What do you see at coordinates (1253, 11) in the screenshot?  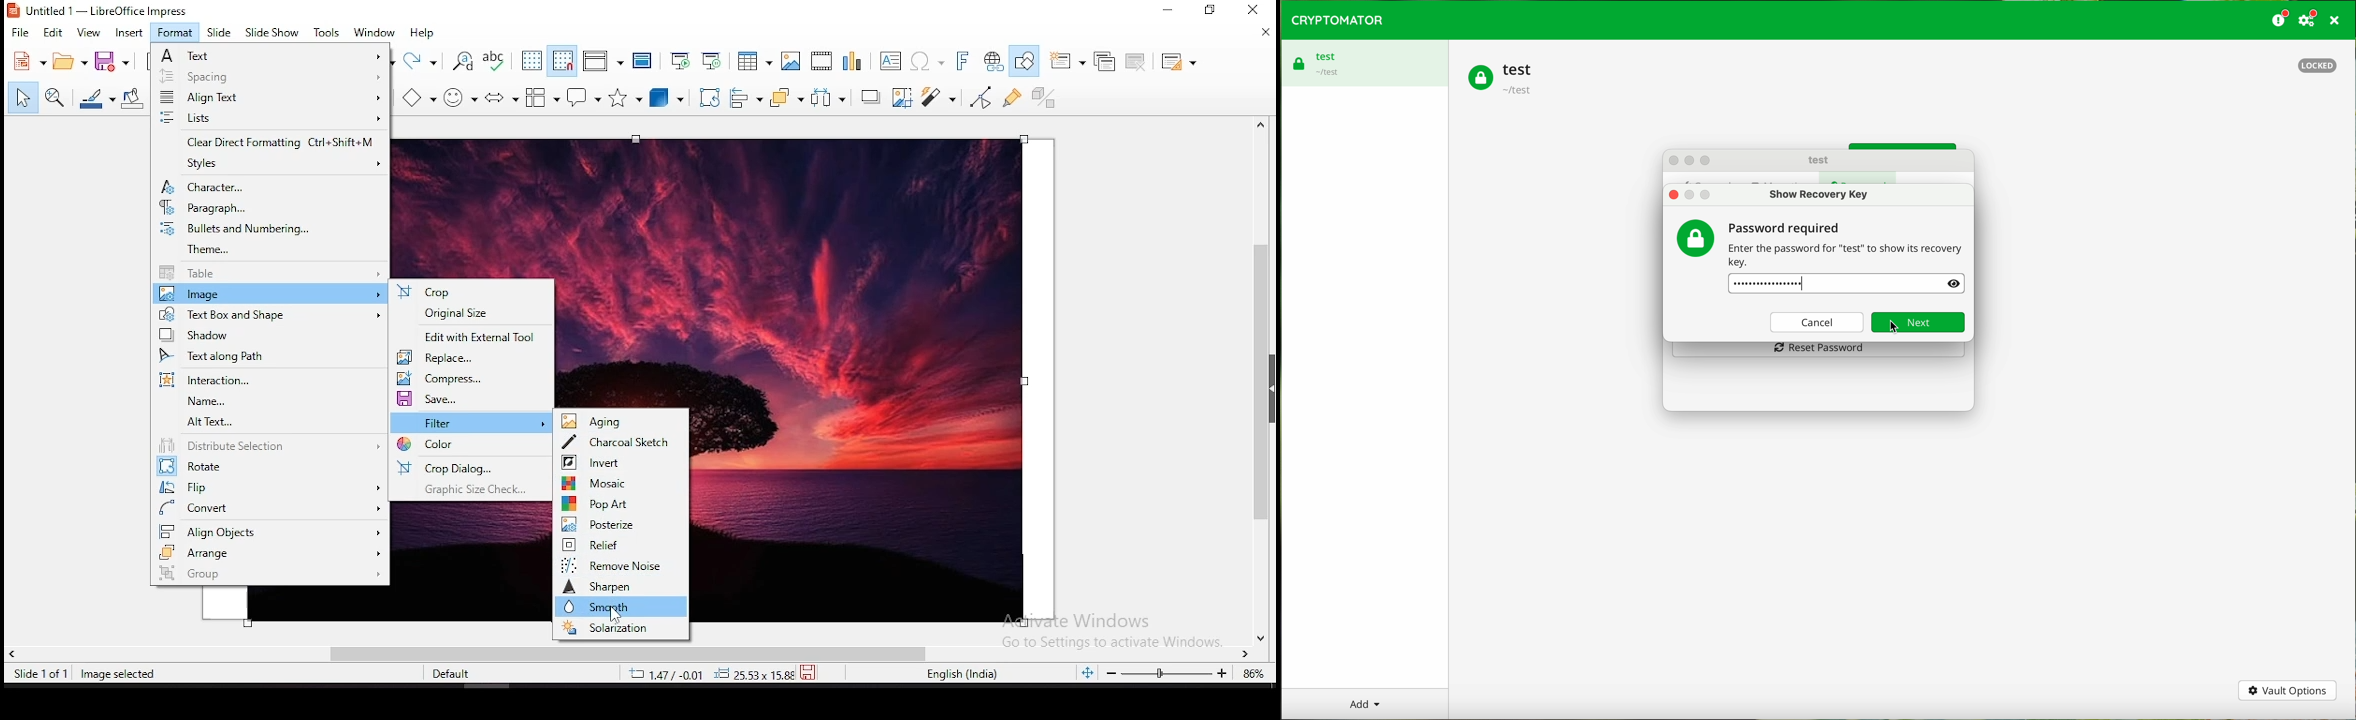 I see `close window` at bounding box center [1253, 11].